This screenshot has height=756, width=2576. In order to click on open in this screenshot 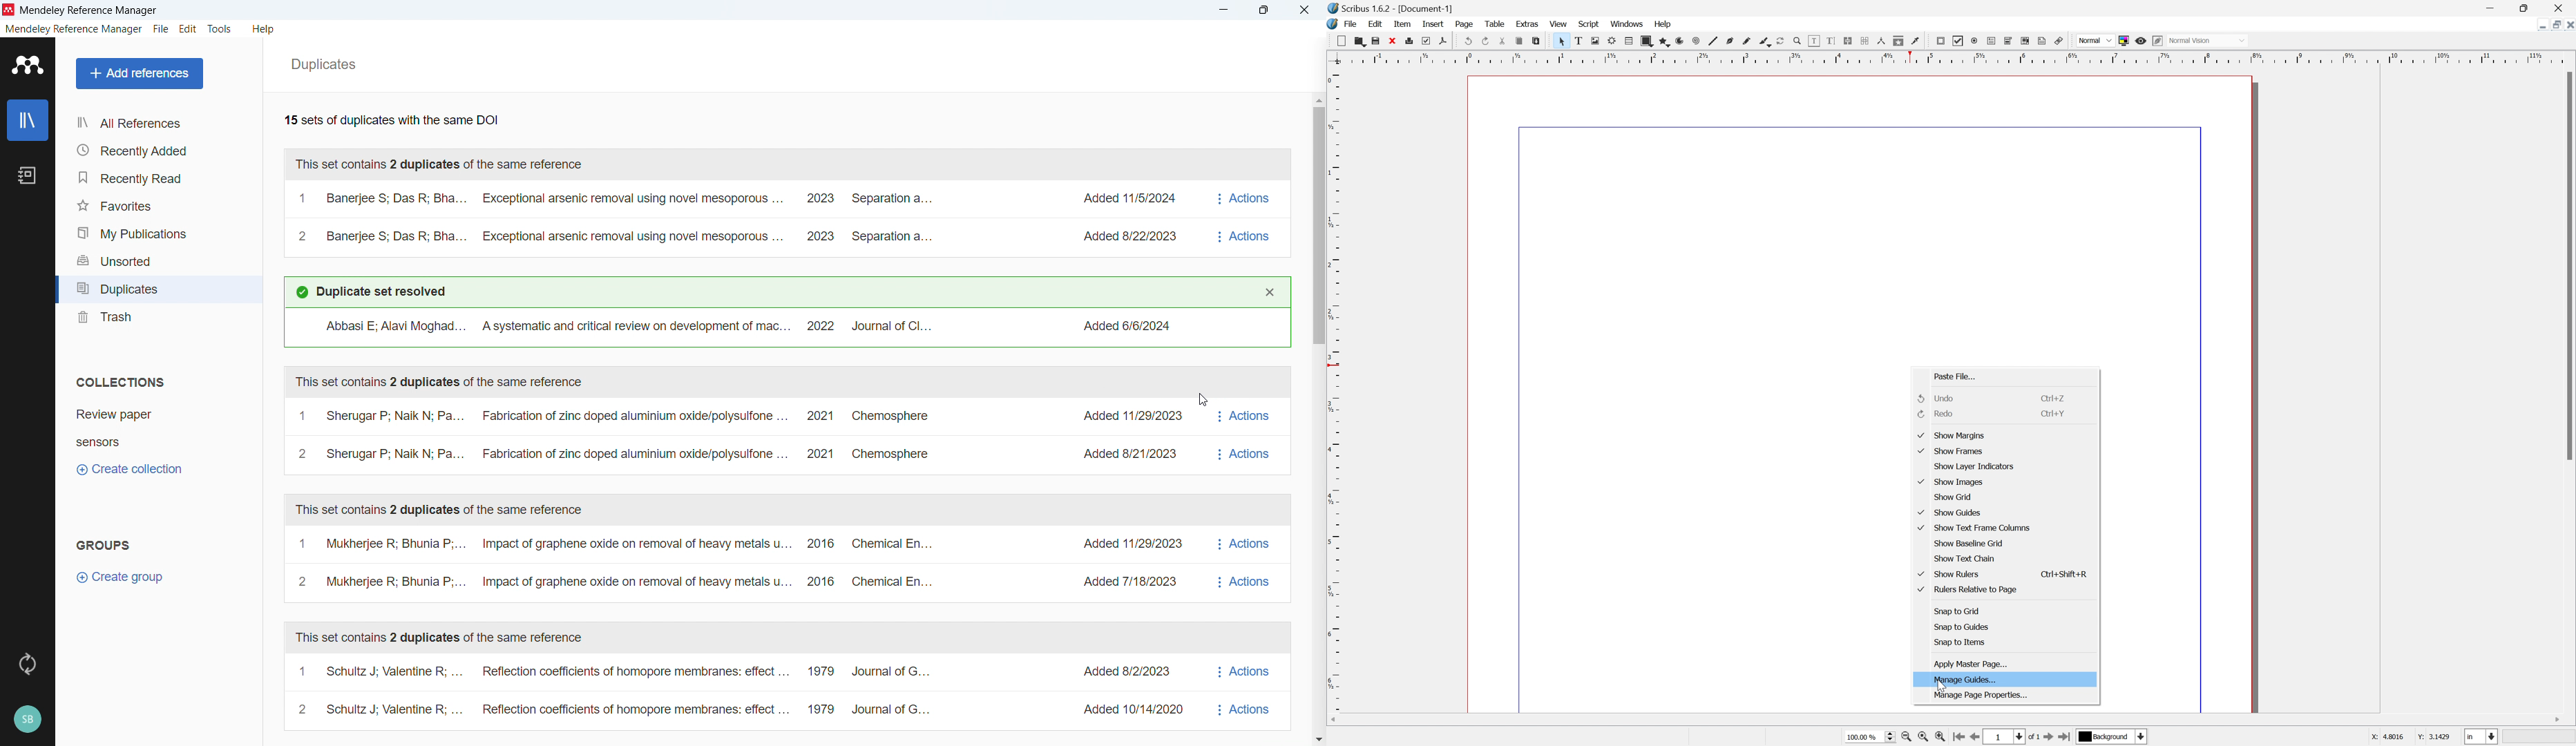, I will do `click(1361, 42)`.